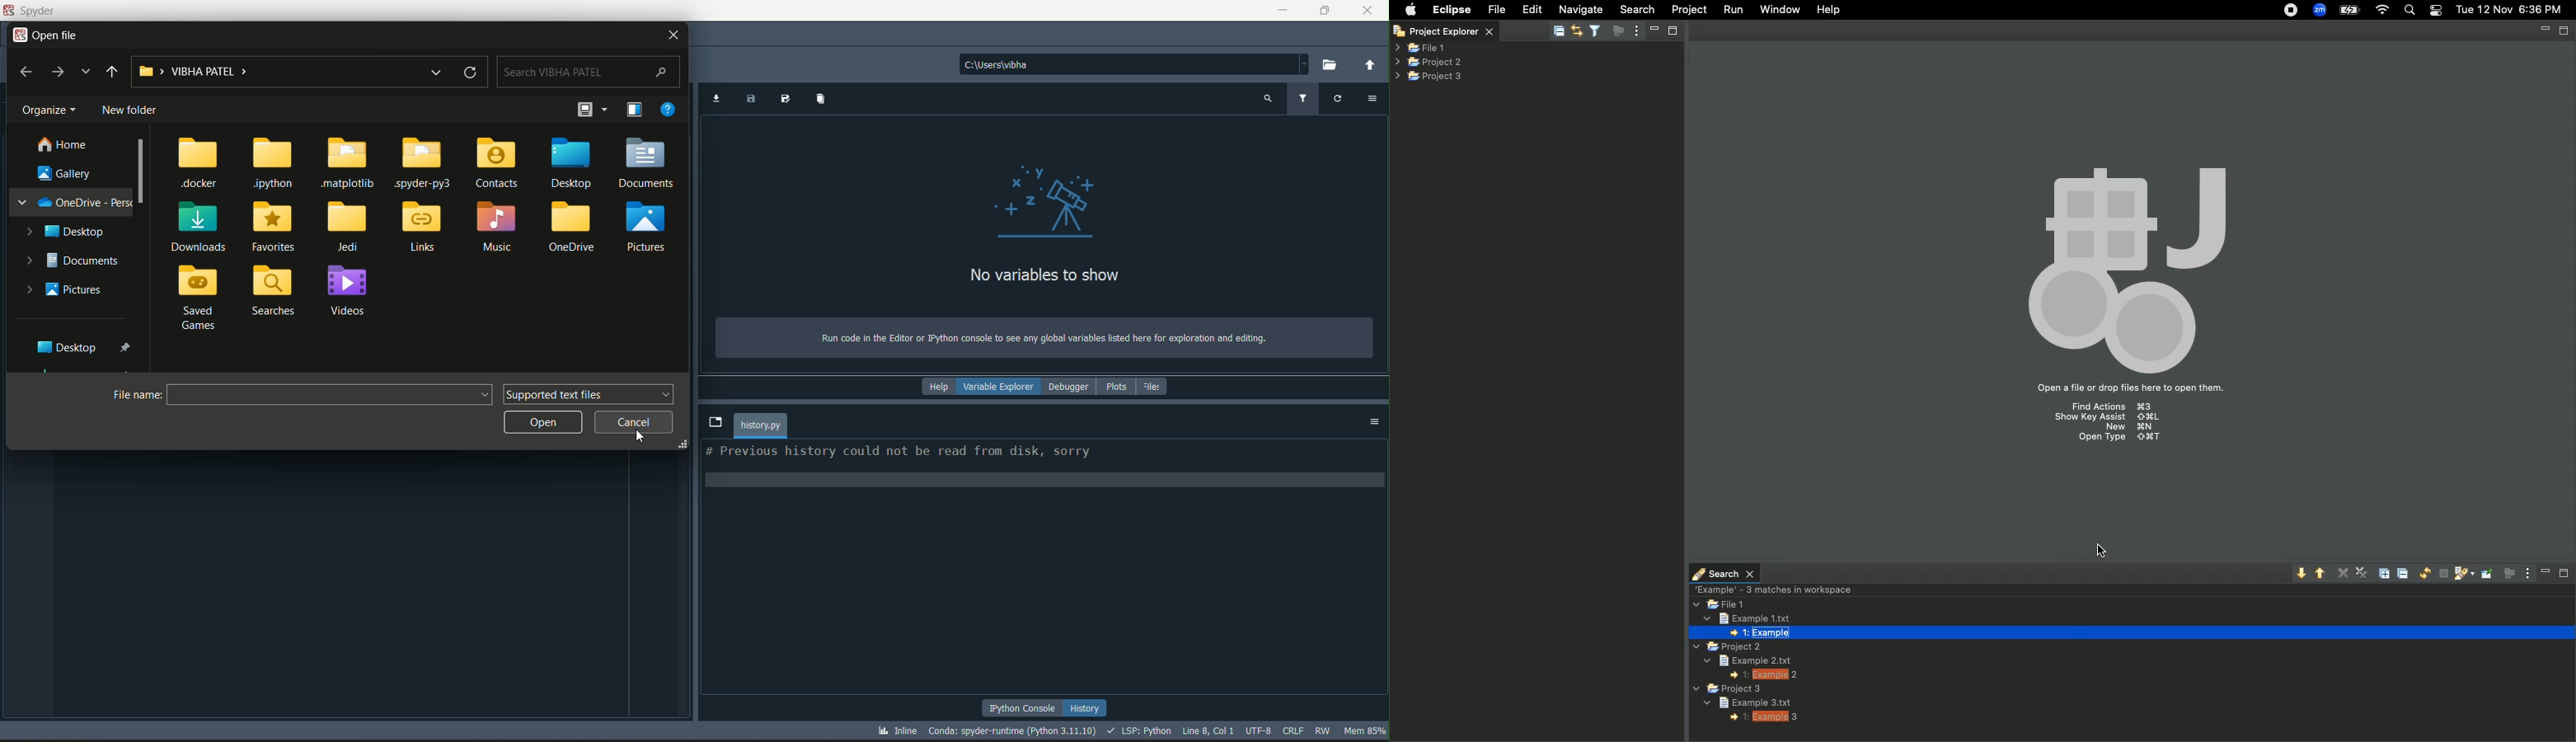  Describe the element at coordinates (1304, 99) in the screenshot. I see `filter variable` at that location.